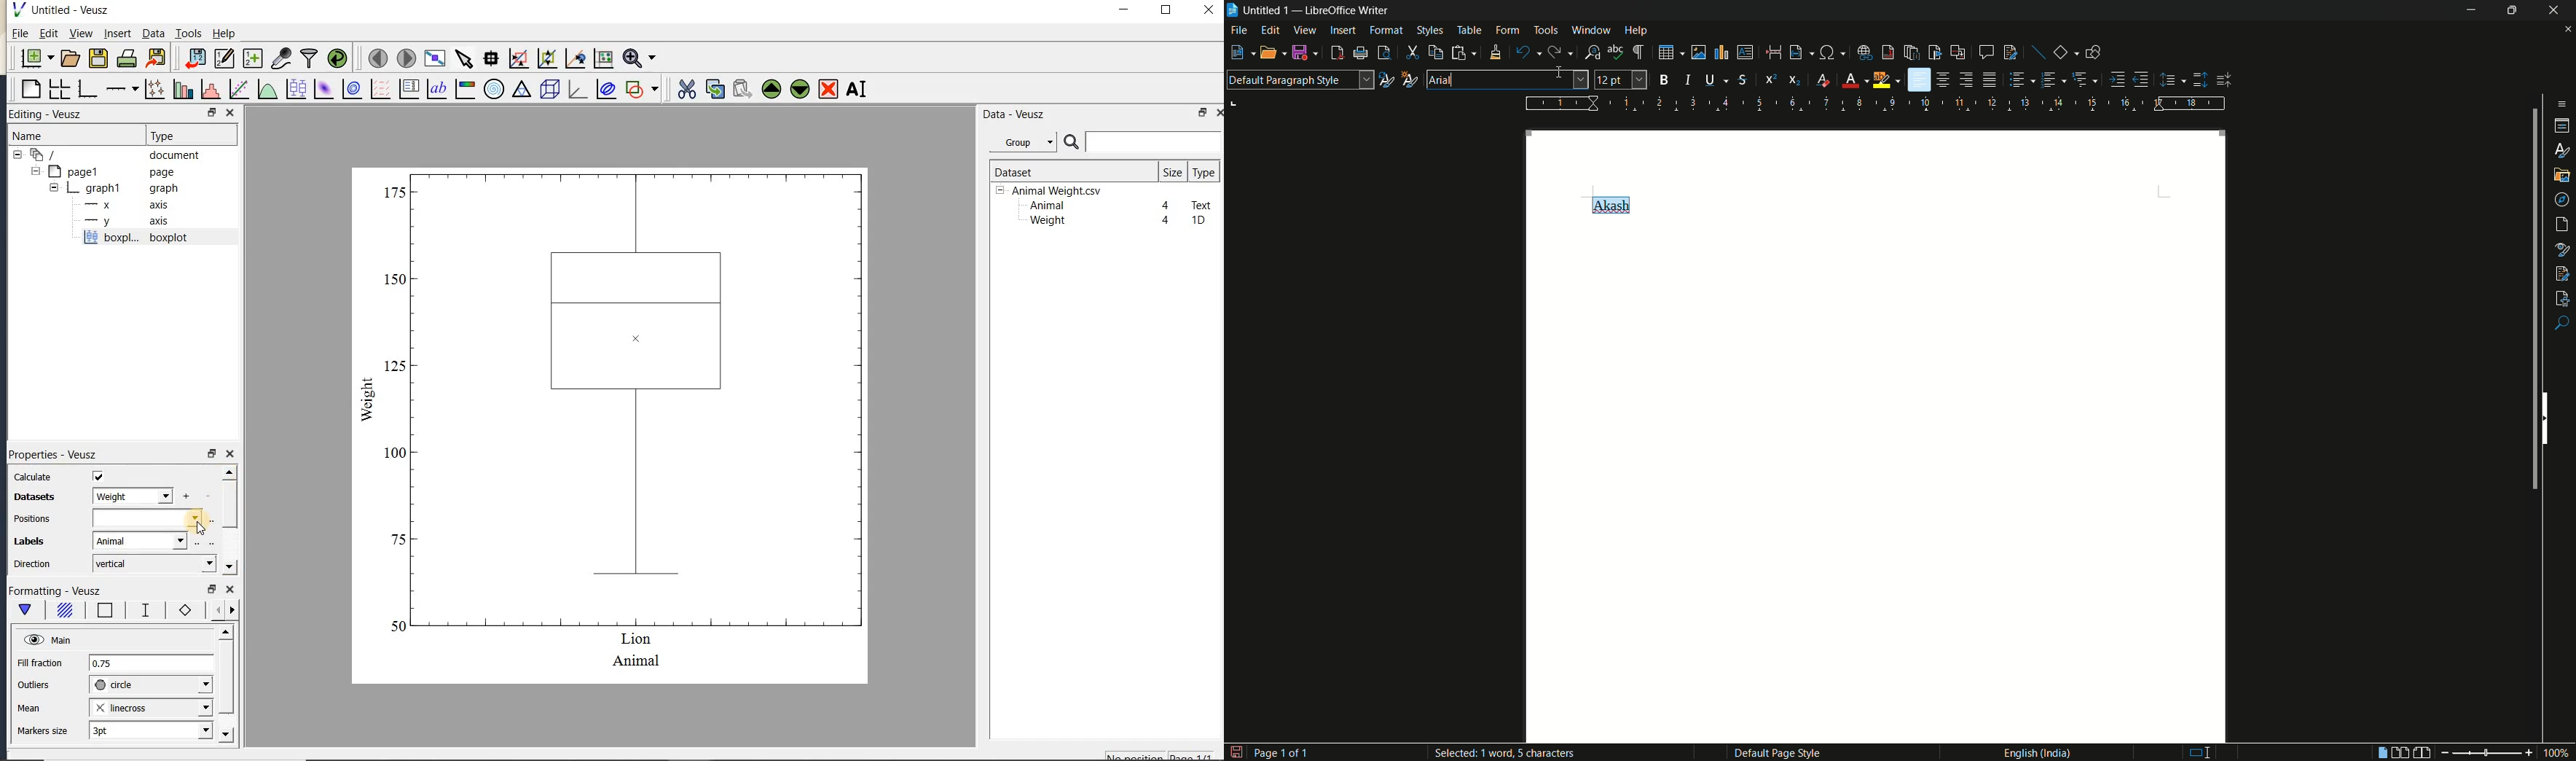  What do you see at coordinates (29, 90) in the screenshot?
I see `blank page` at bounding box center [29, 90].